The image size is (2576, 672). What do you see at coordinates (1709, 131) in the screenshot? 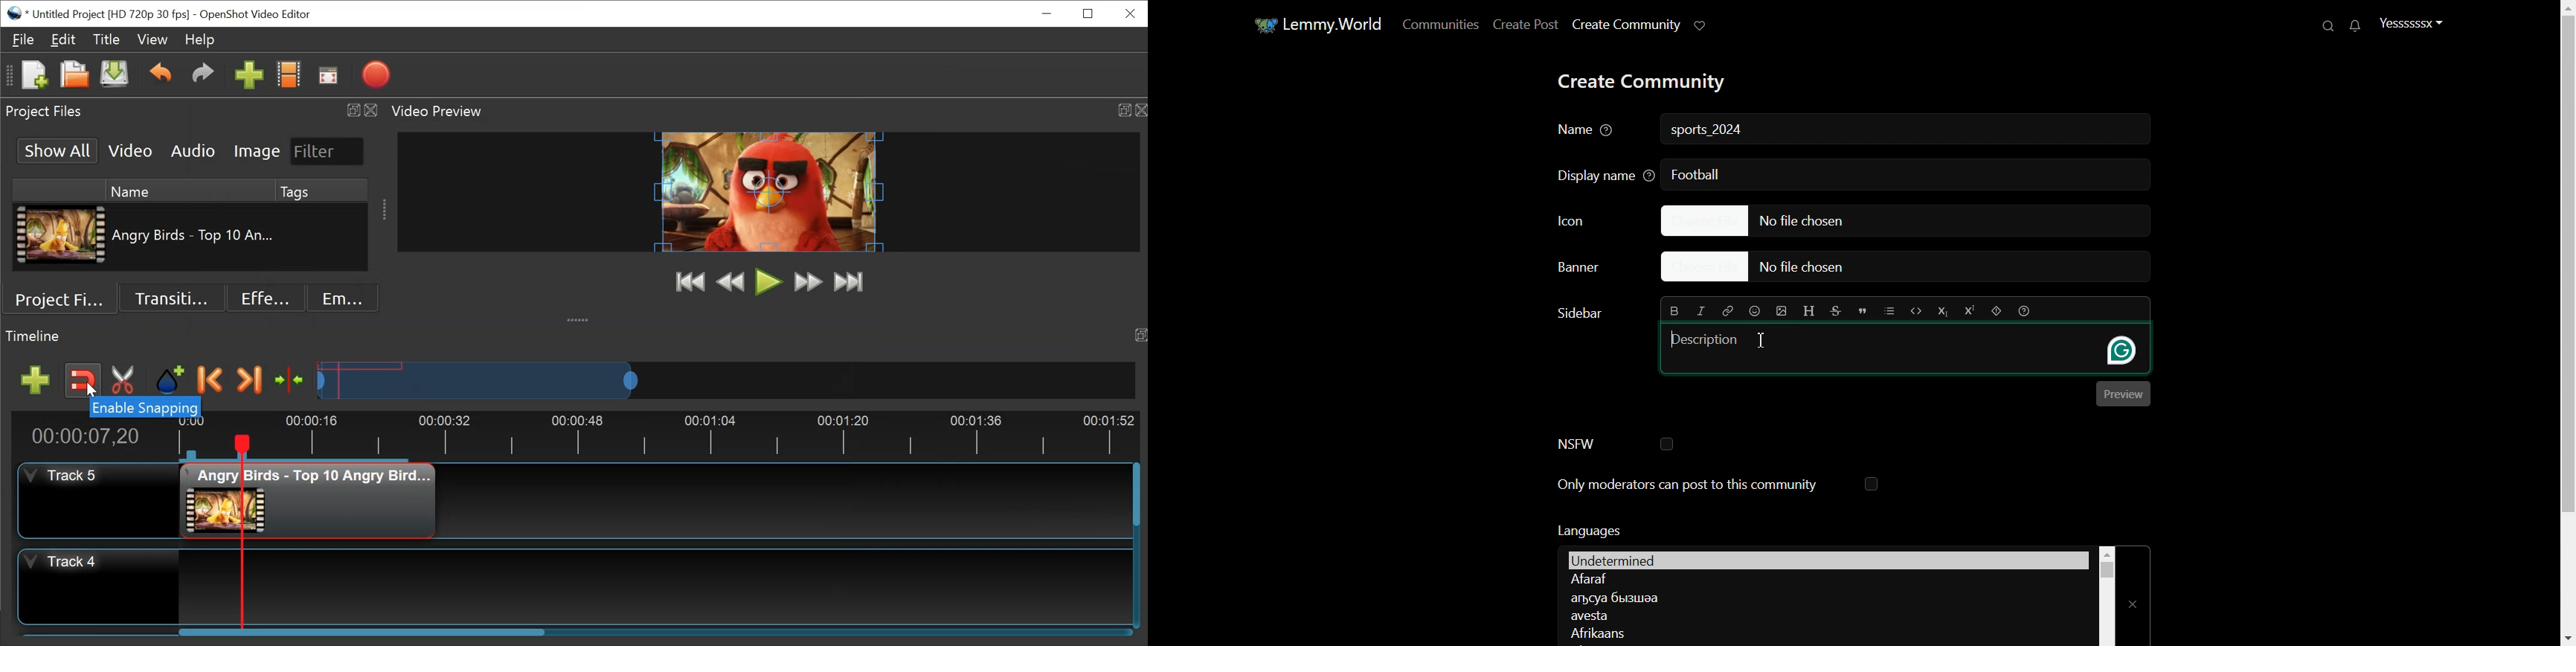
I see `Text` at bounding box center [1709, 131].